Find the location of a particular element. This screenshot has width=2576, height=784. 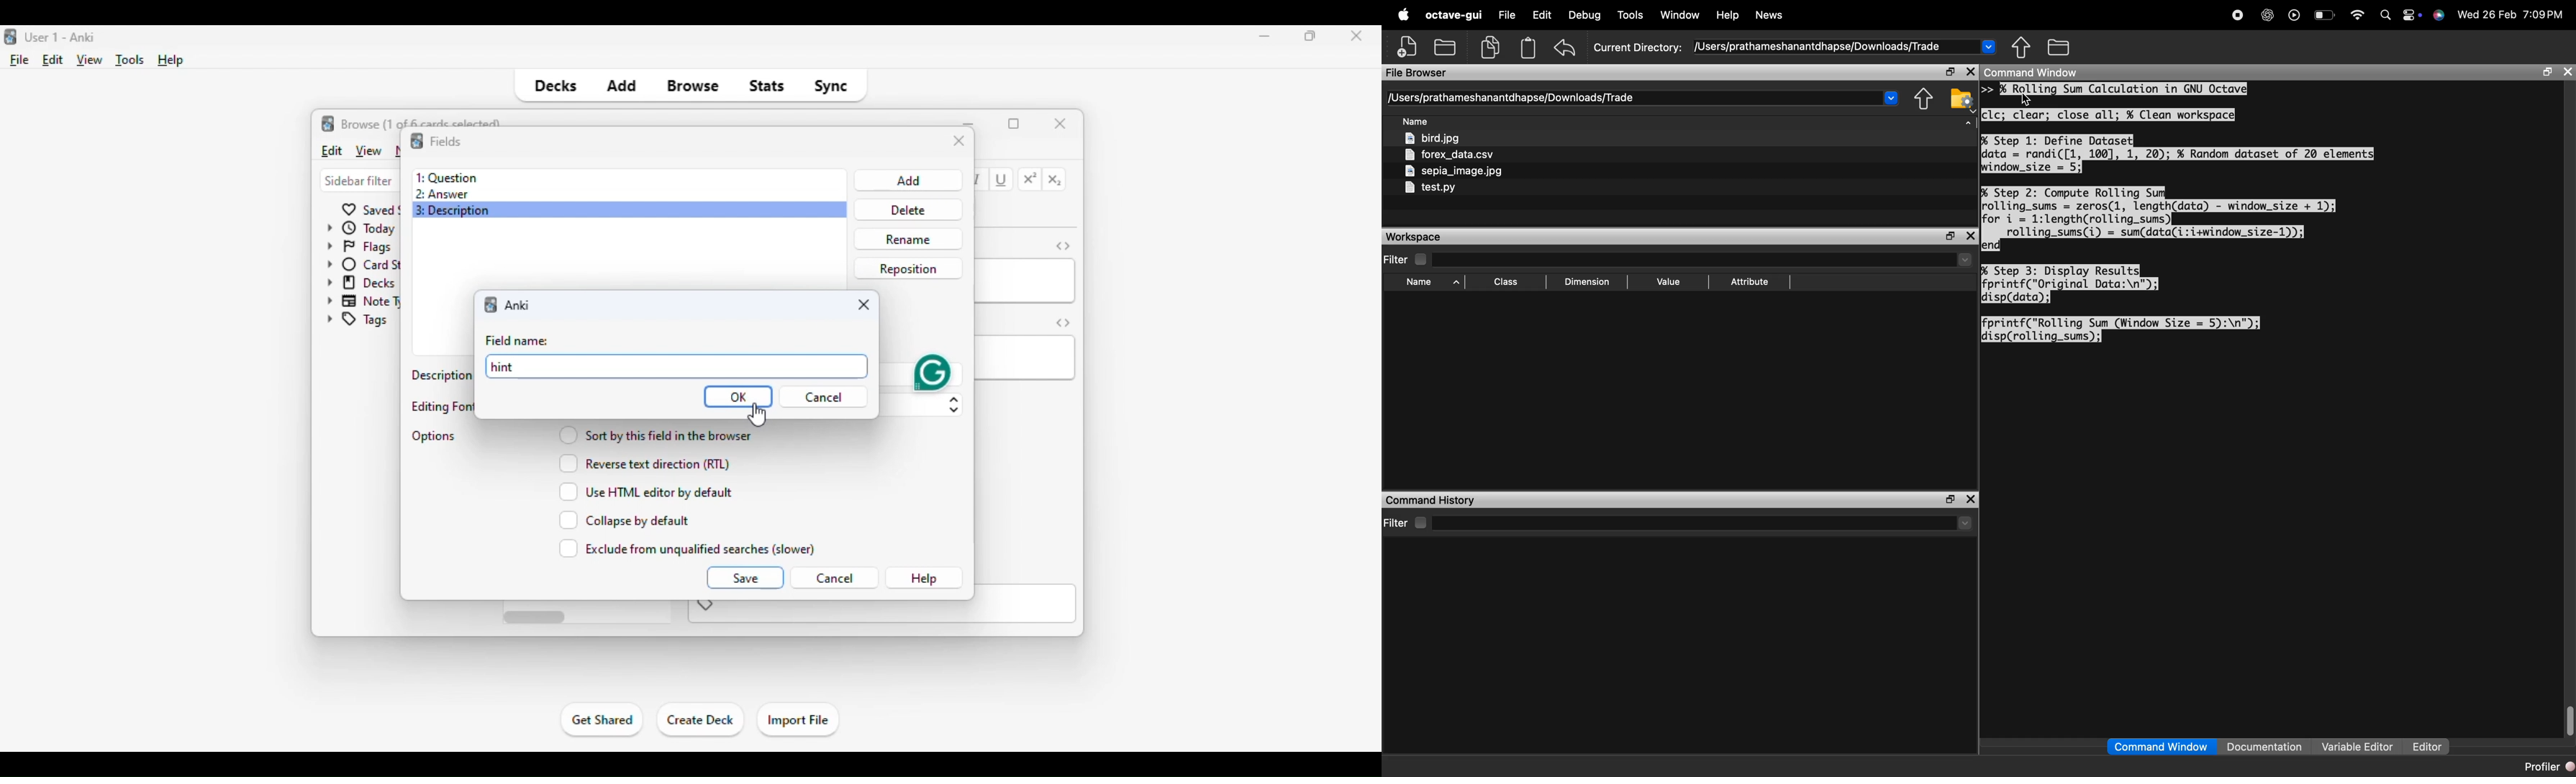

OK is located at coordinates (738, 397).